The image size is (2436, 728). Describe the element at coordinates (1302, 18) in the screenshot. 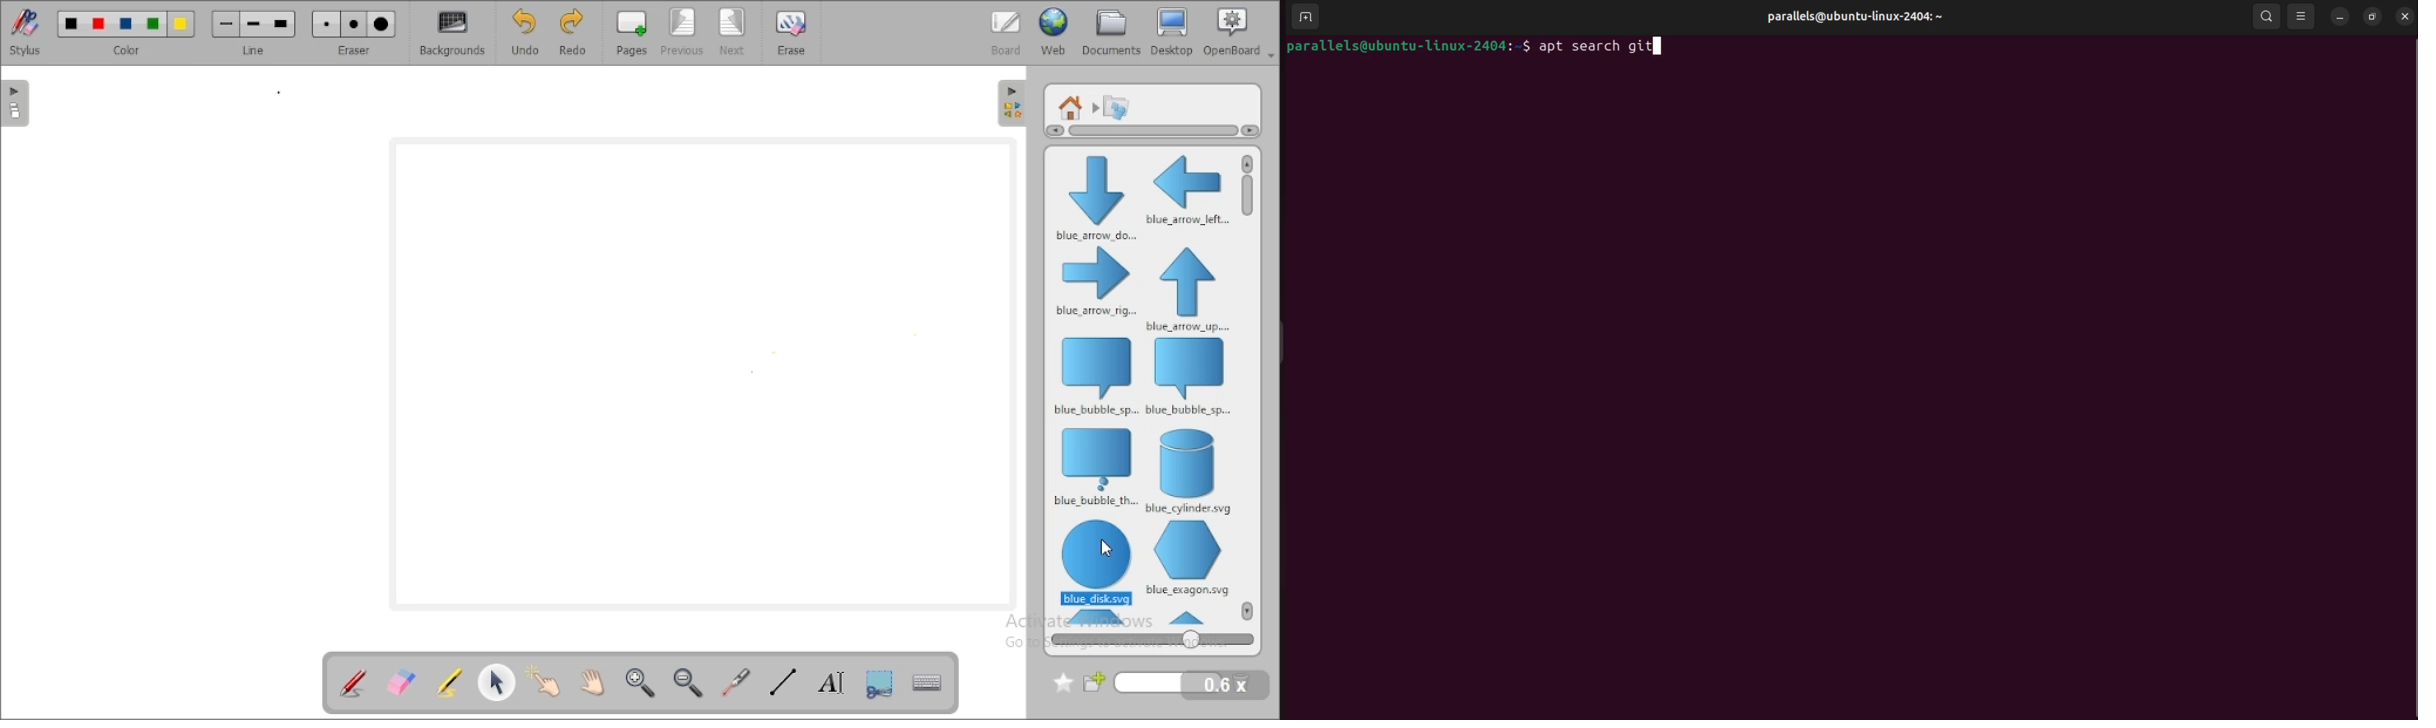

I see `add terminal` at that location.